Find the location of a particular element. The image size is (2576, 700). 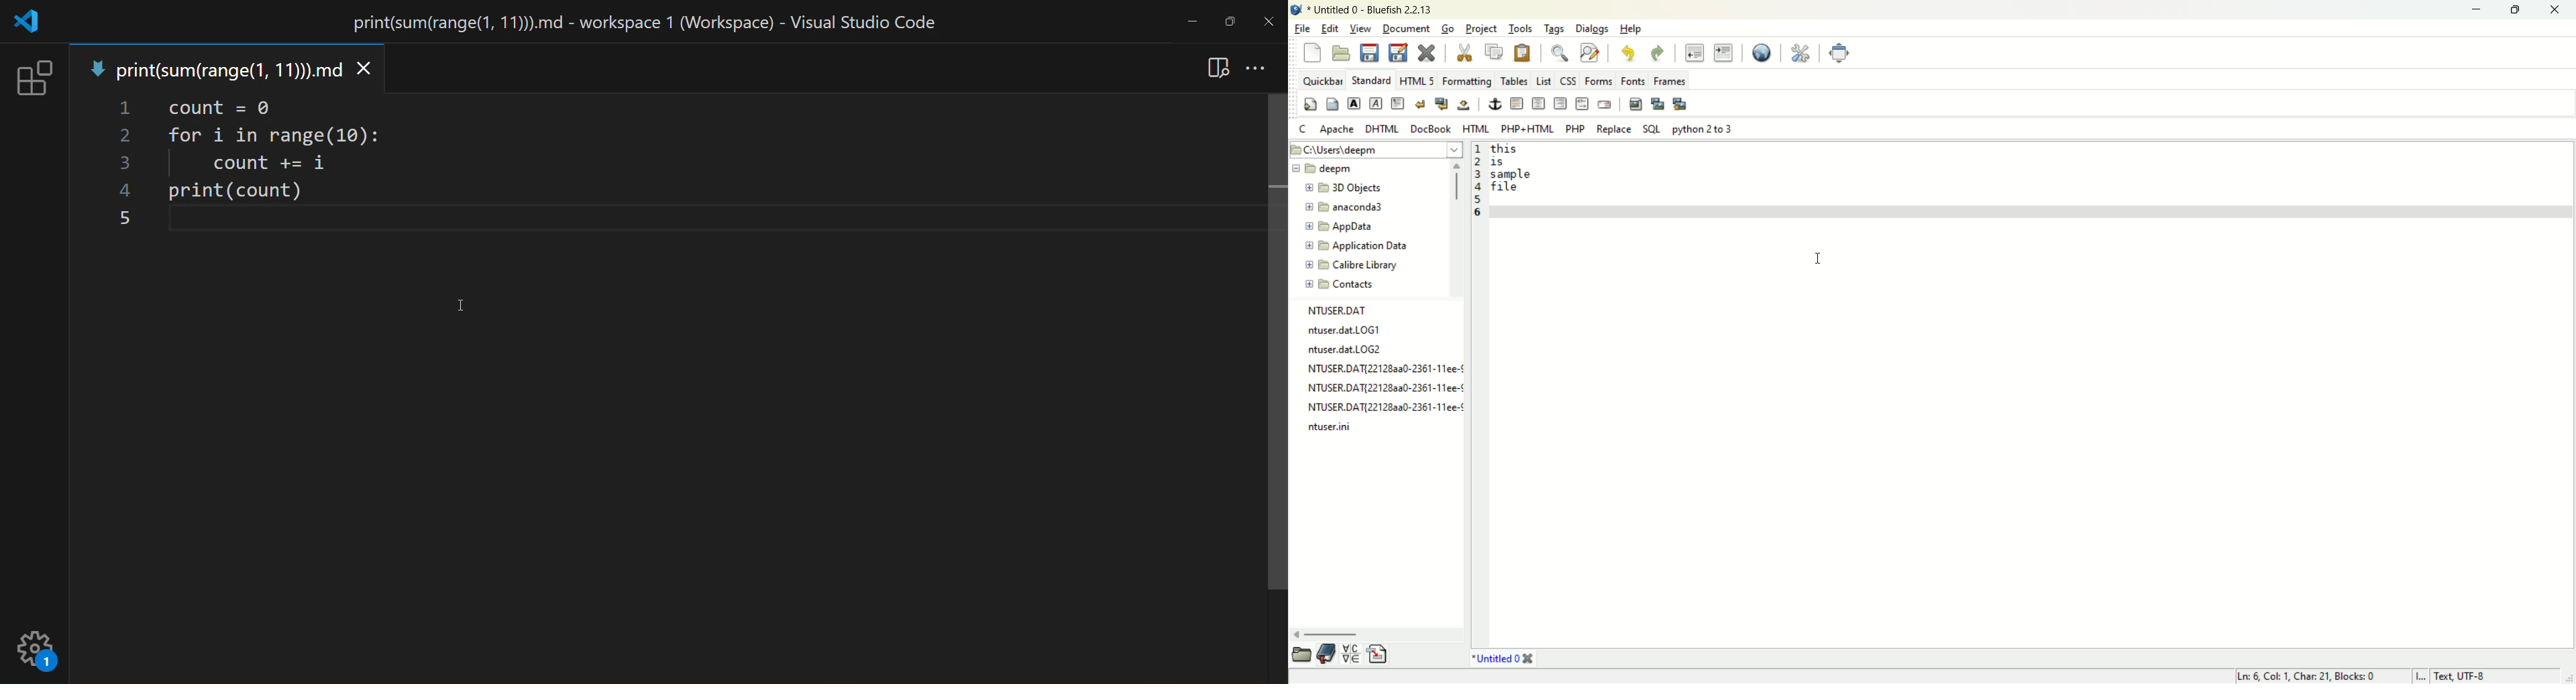

logo is located at coordinates (1297, 10).